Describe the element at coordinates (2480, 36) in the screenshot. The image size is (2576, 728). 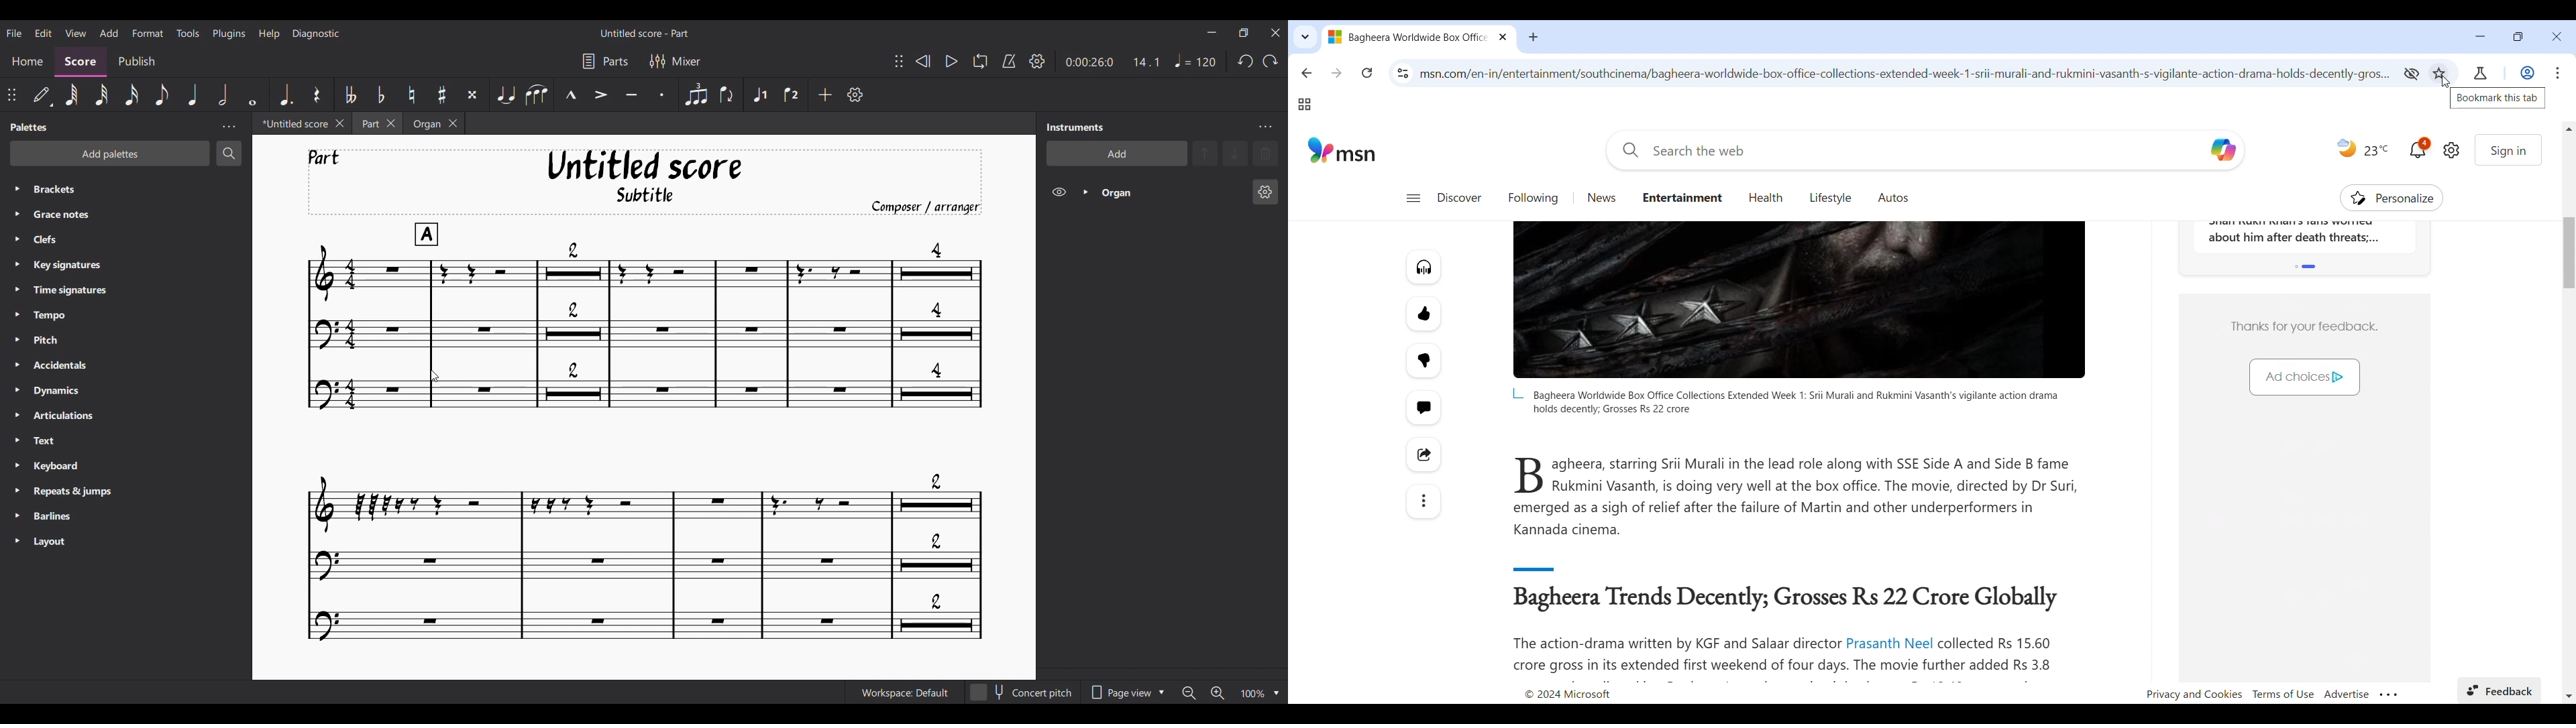
I see `Minimize` at that location.